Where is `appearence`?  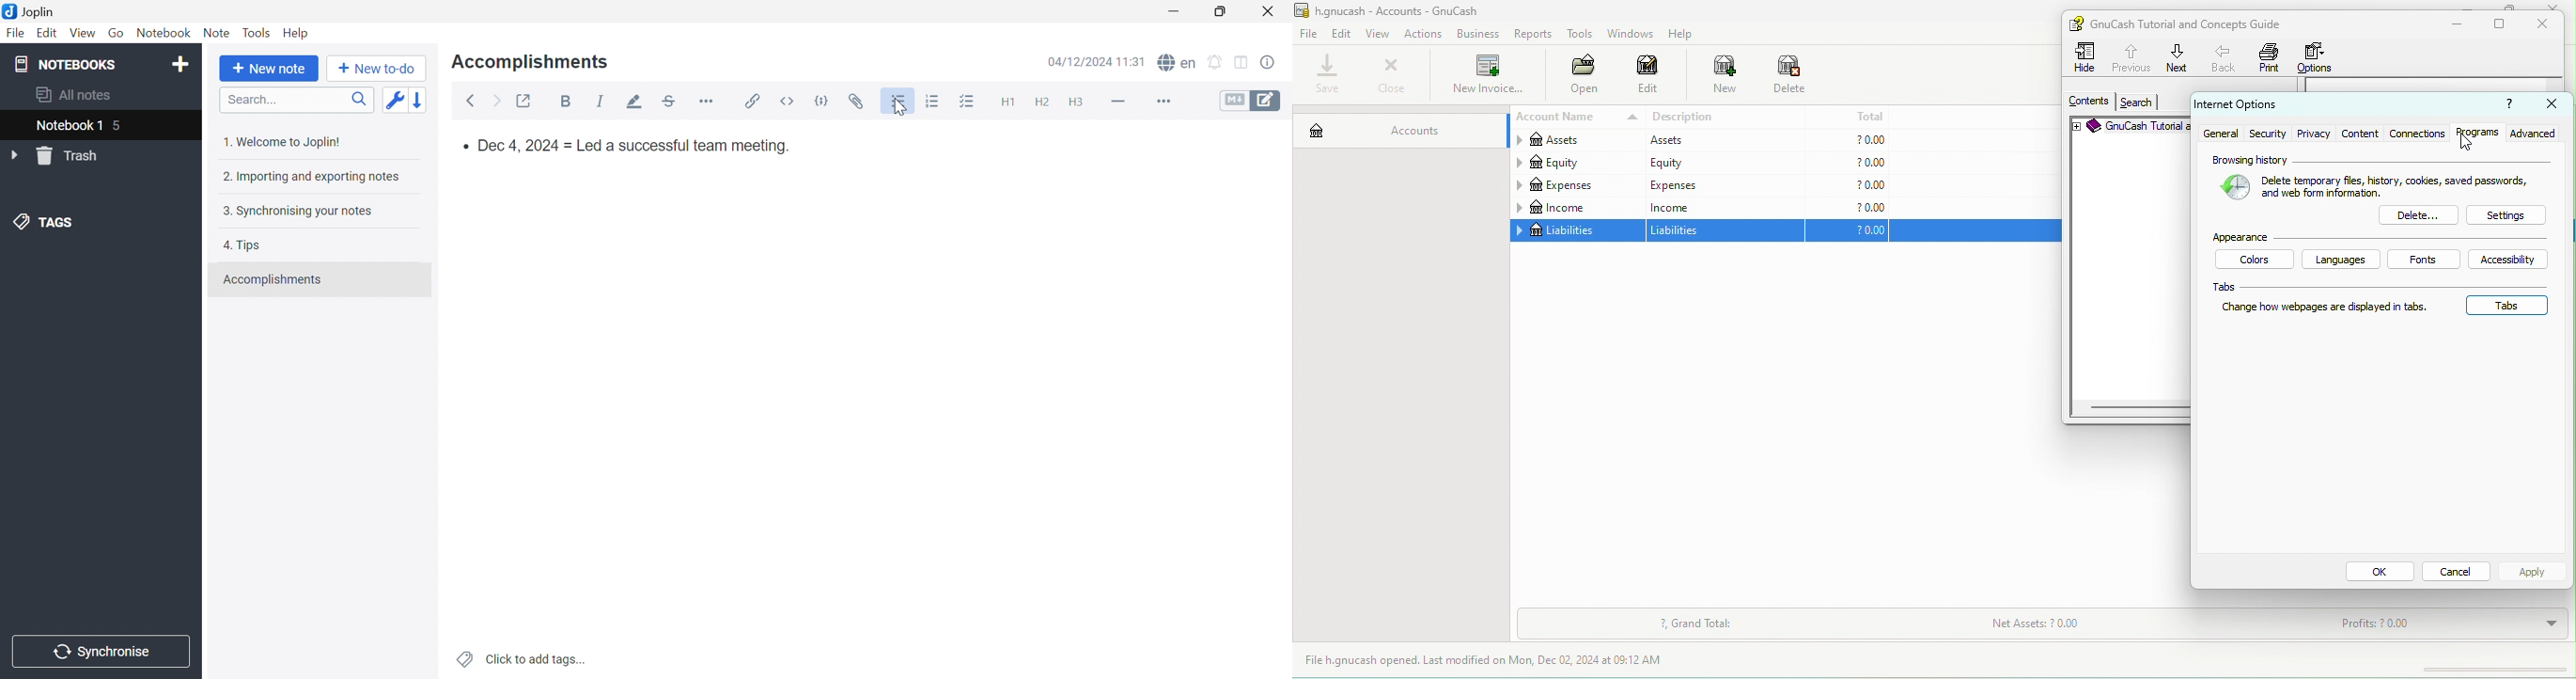
appearence is located at coordinates (2377, 236).